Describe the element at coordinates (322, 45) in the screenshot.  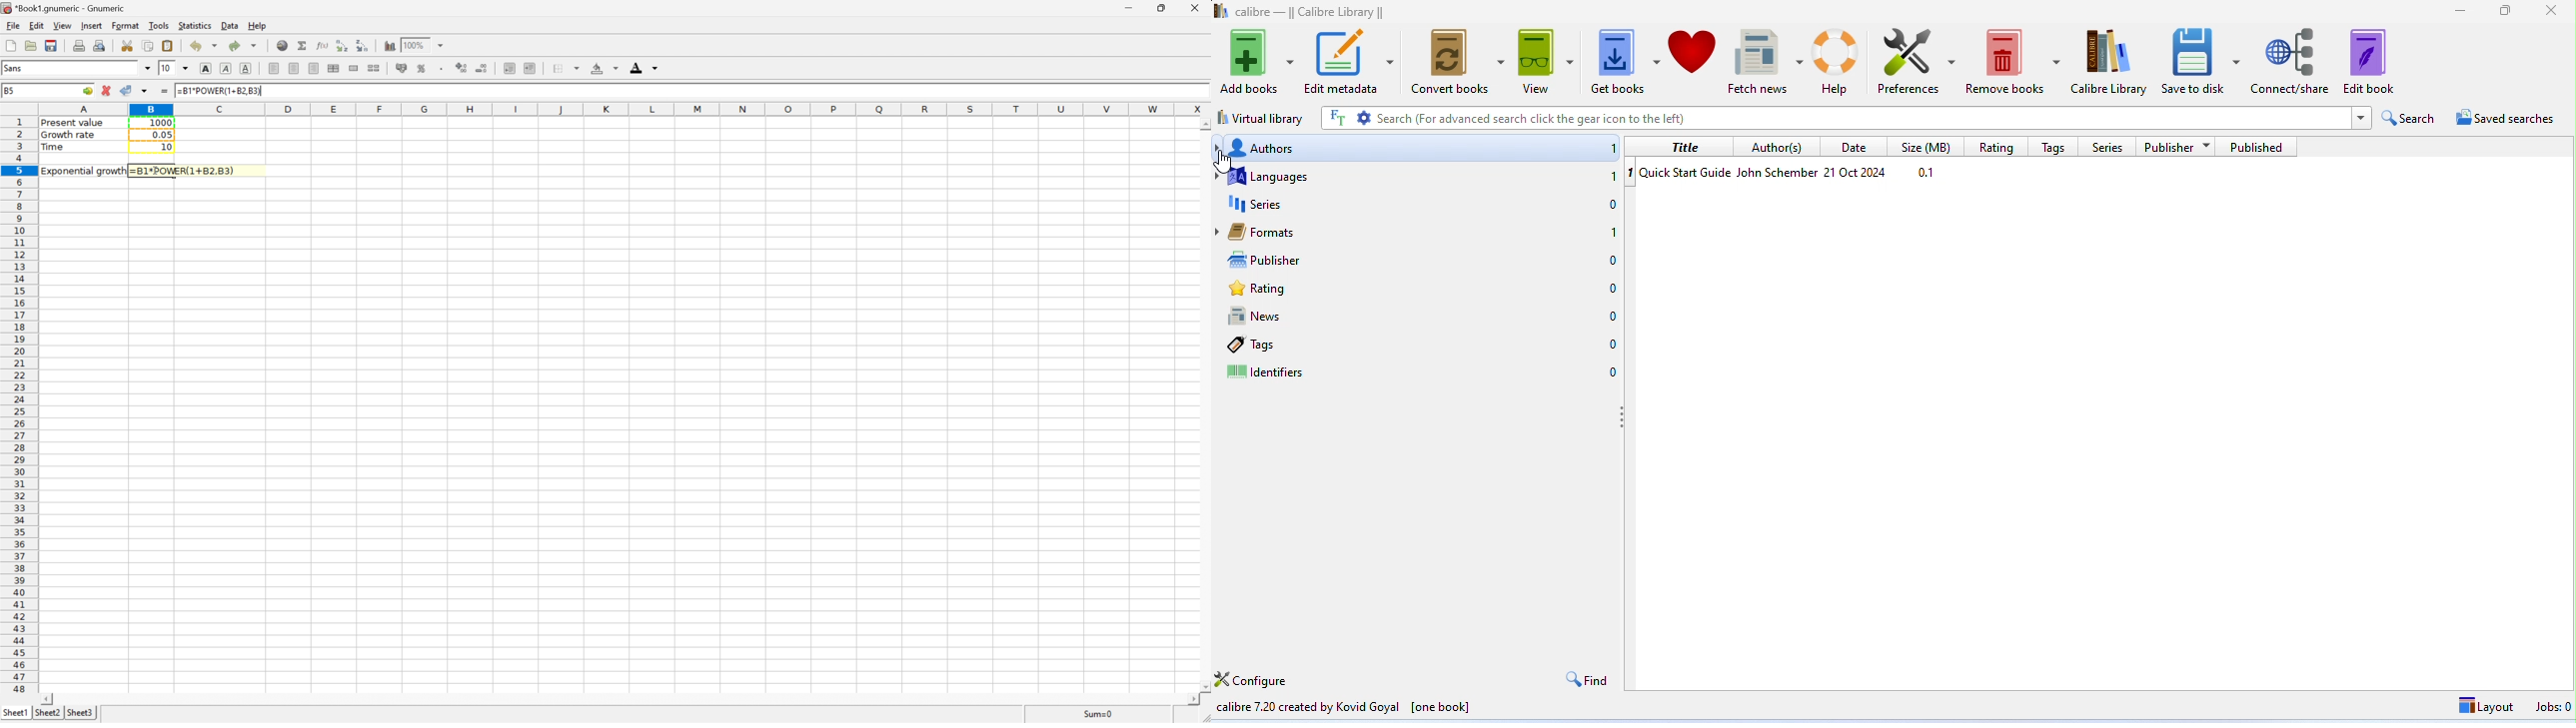
I see `Edit a function in the current cell` at that location.